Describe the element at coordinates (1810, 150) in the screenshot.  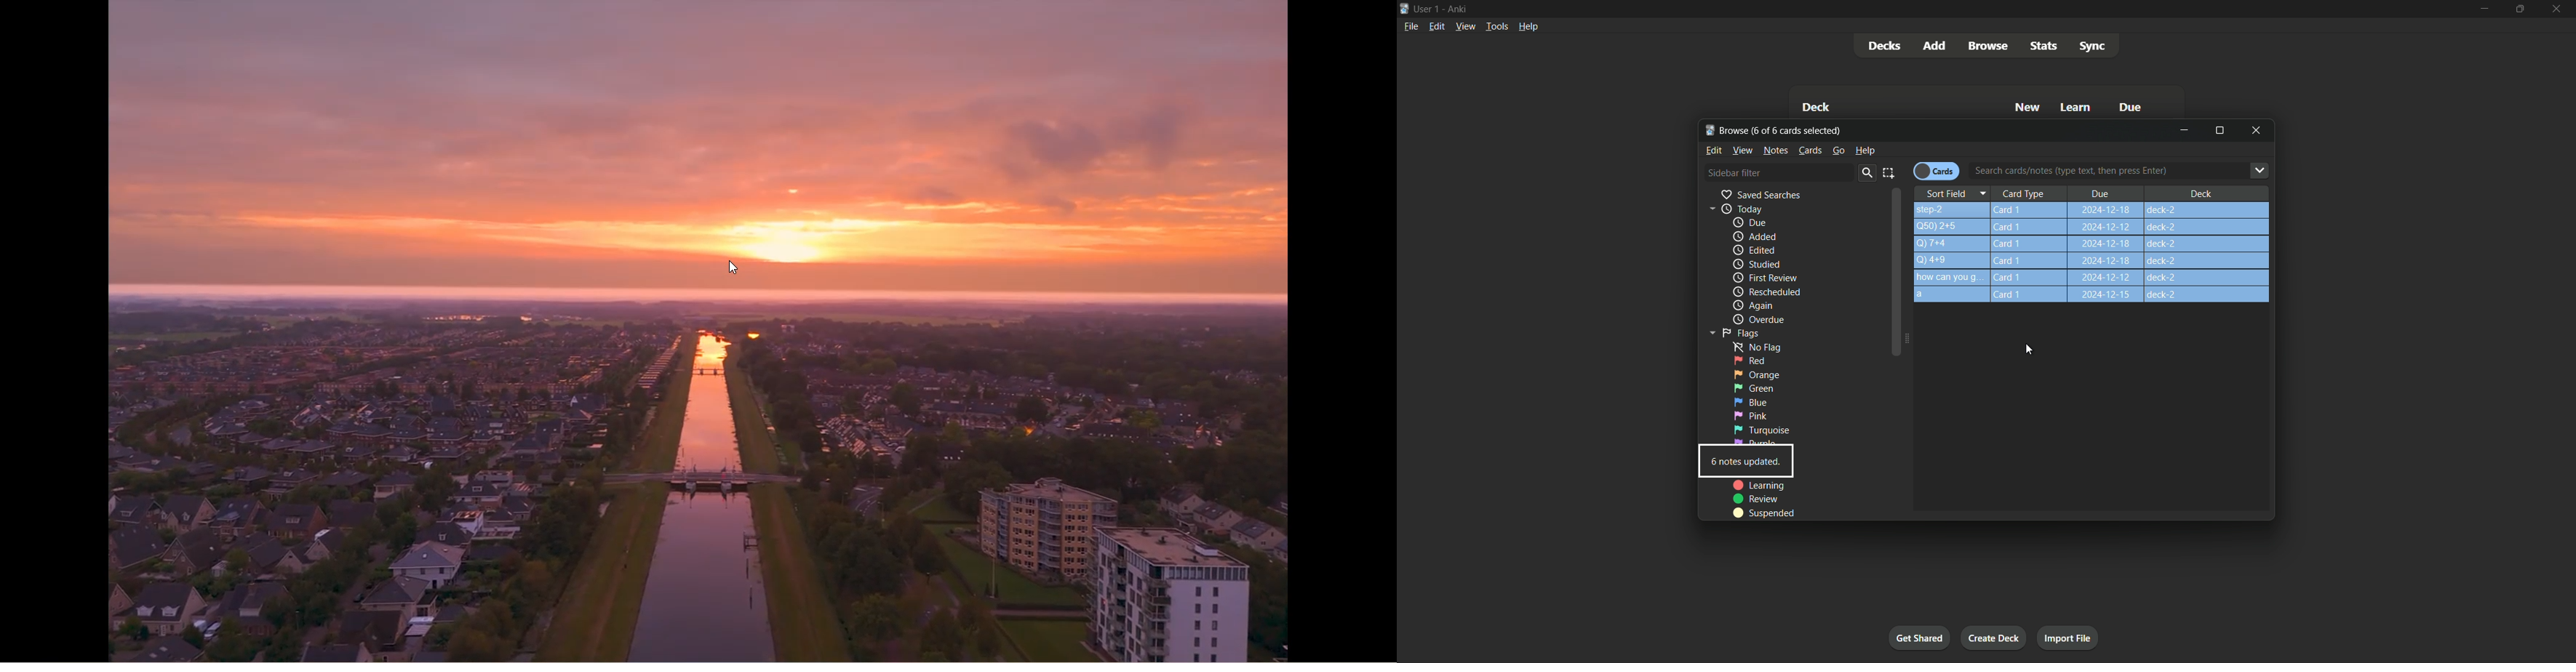
I see `Cards` at that location.